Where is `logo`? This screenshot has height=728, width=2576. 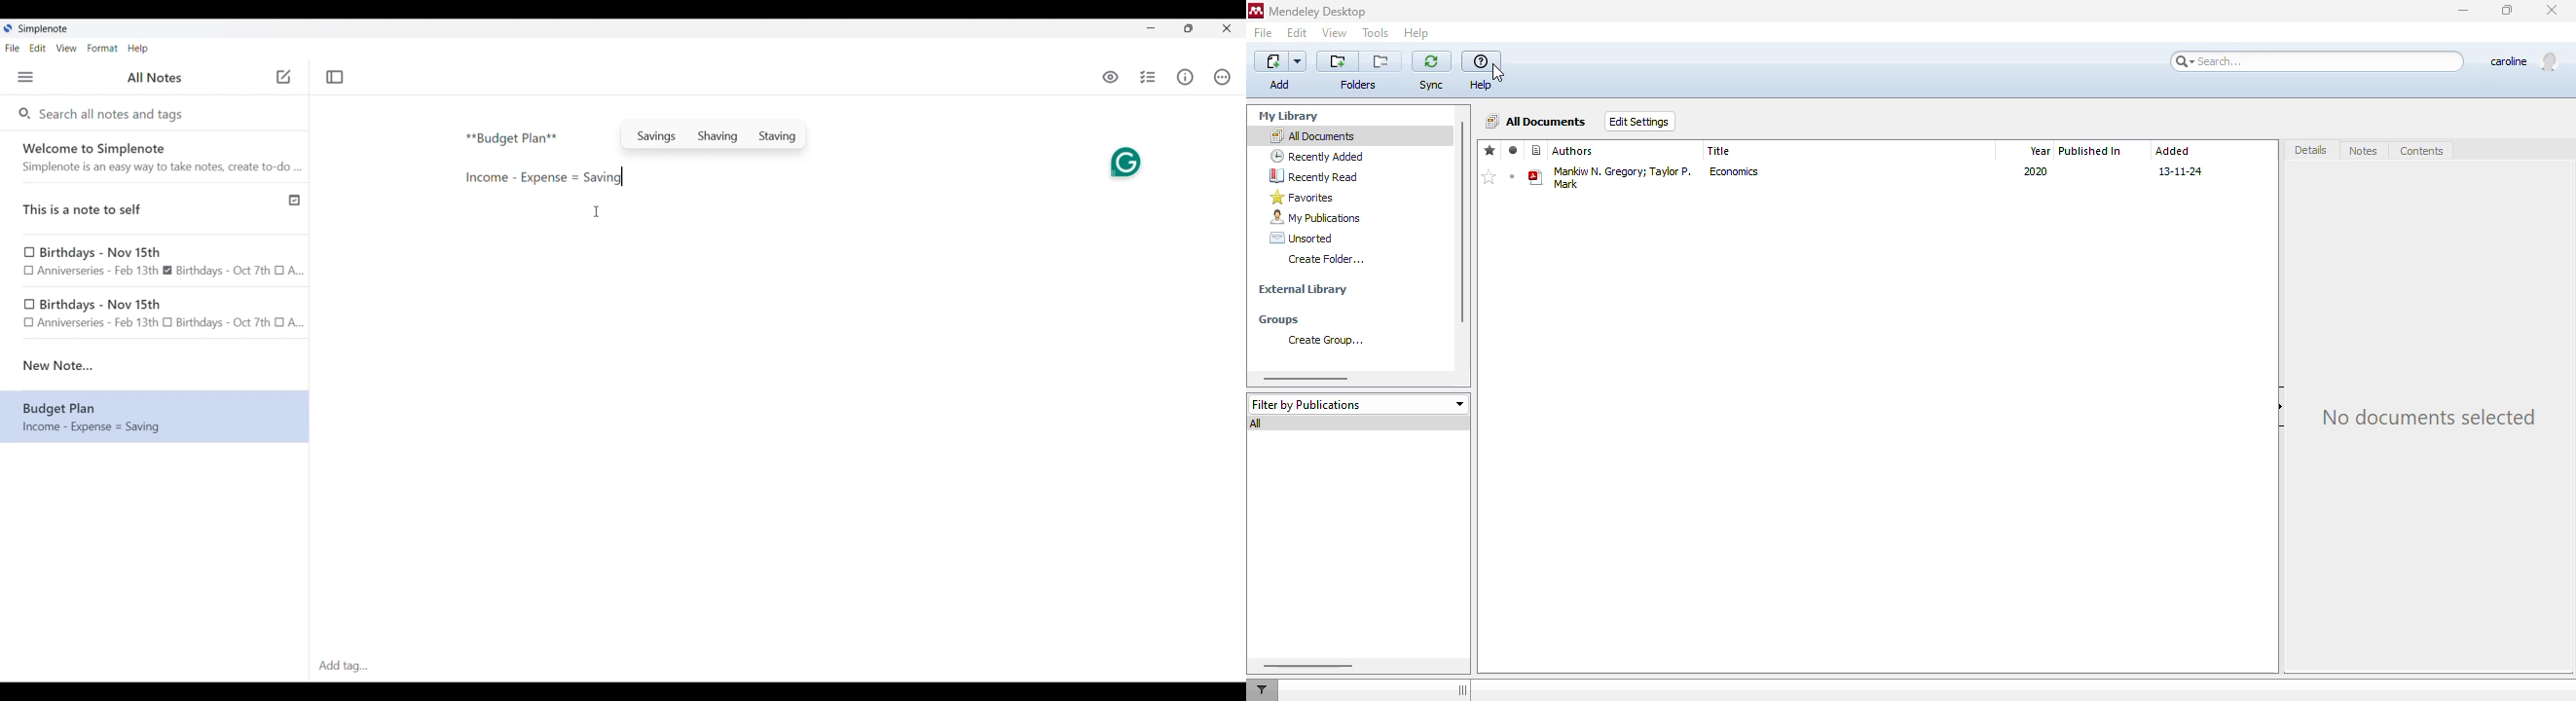 logo is located at coordinates (1256, 10).